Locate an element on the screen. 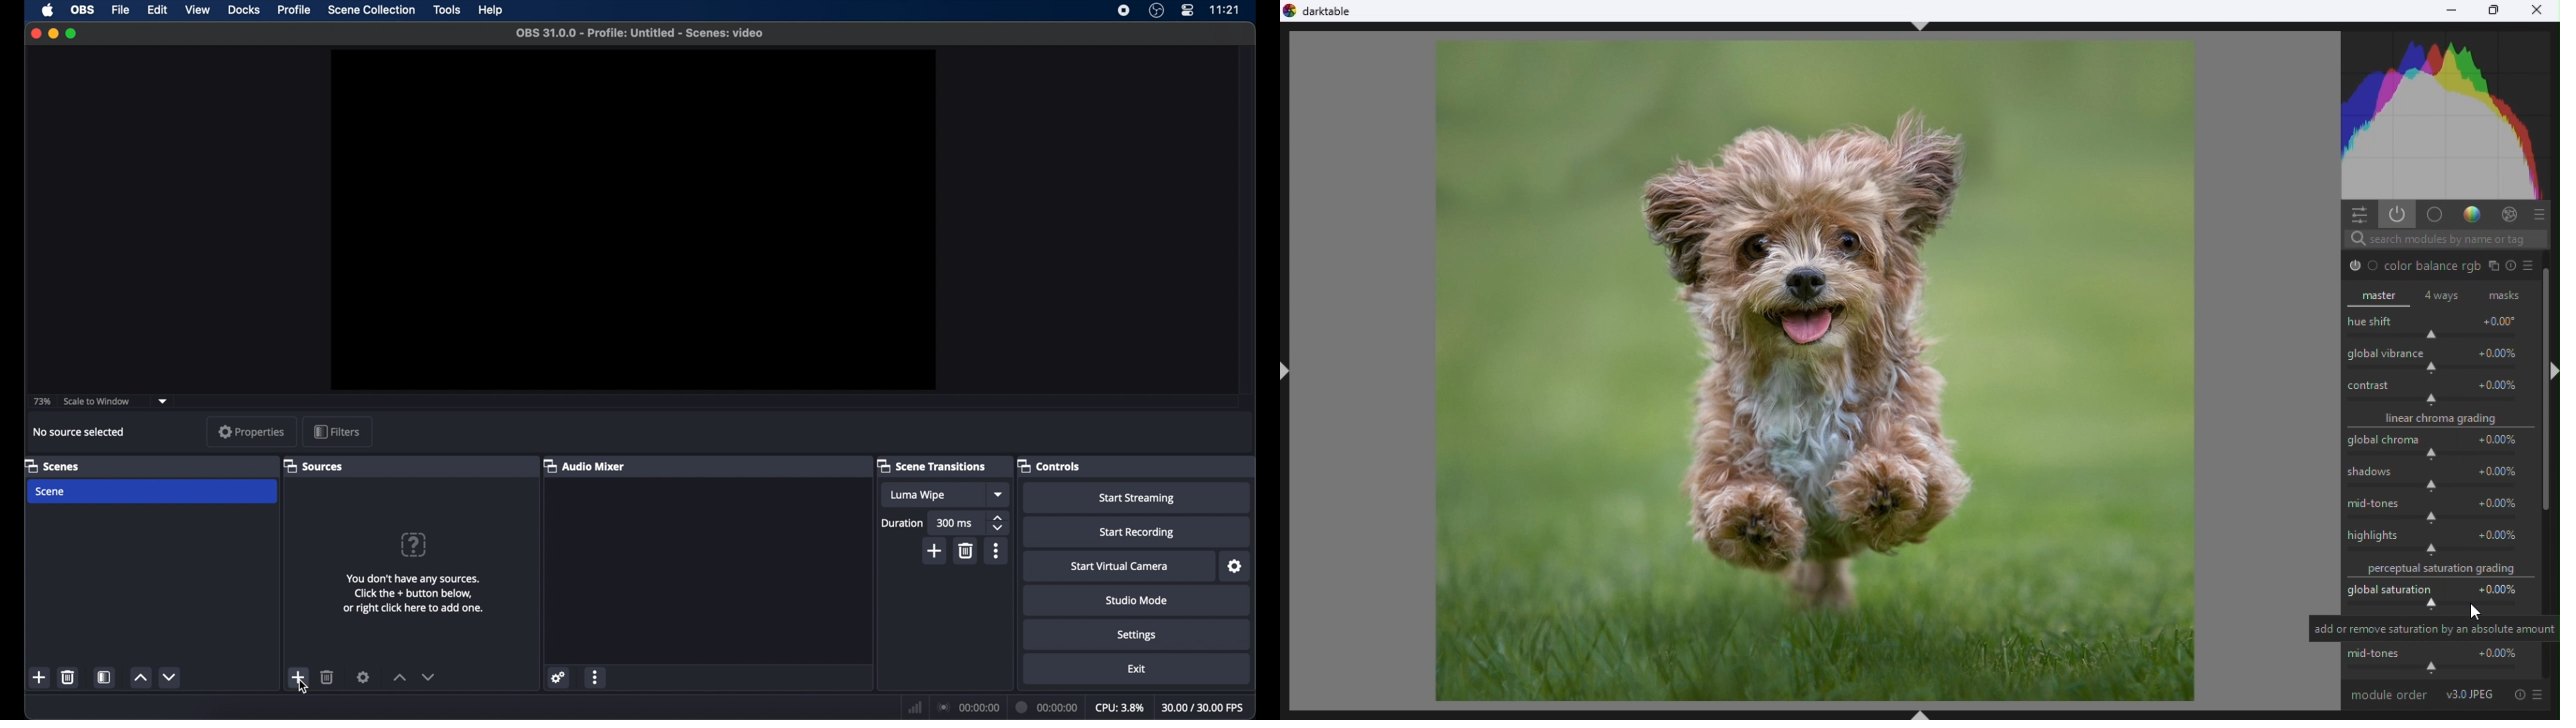 Image resolution: width=2576 pixels, height=728 pixels. question mark icon is located at coordinates (413, 545).